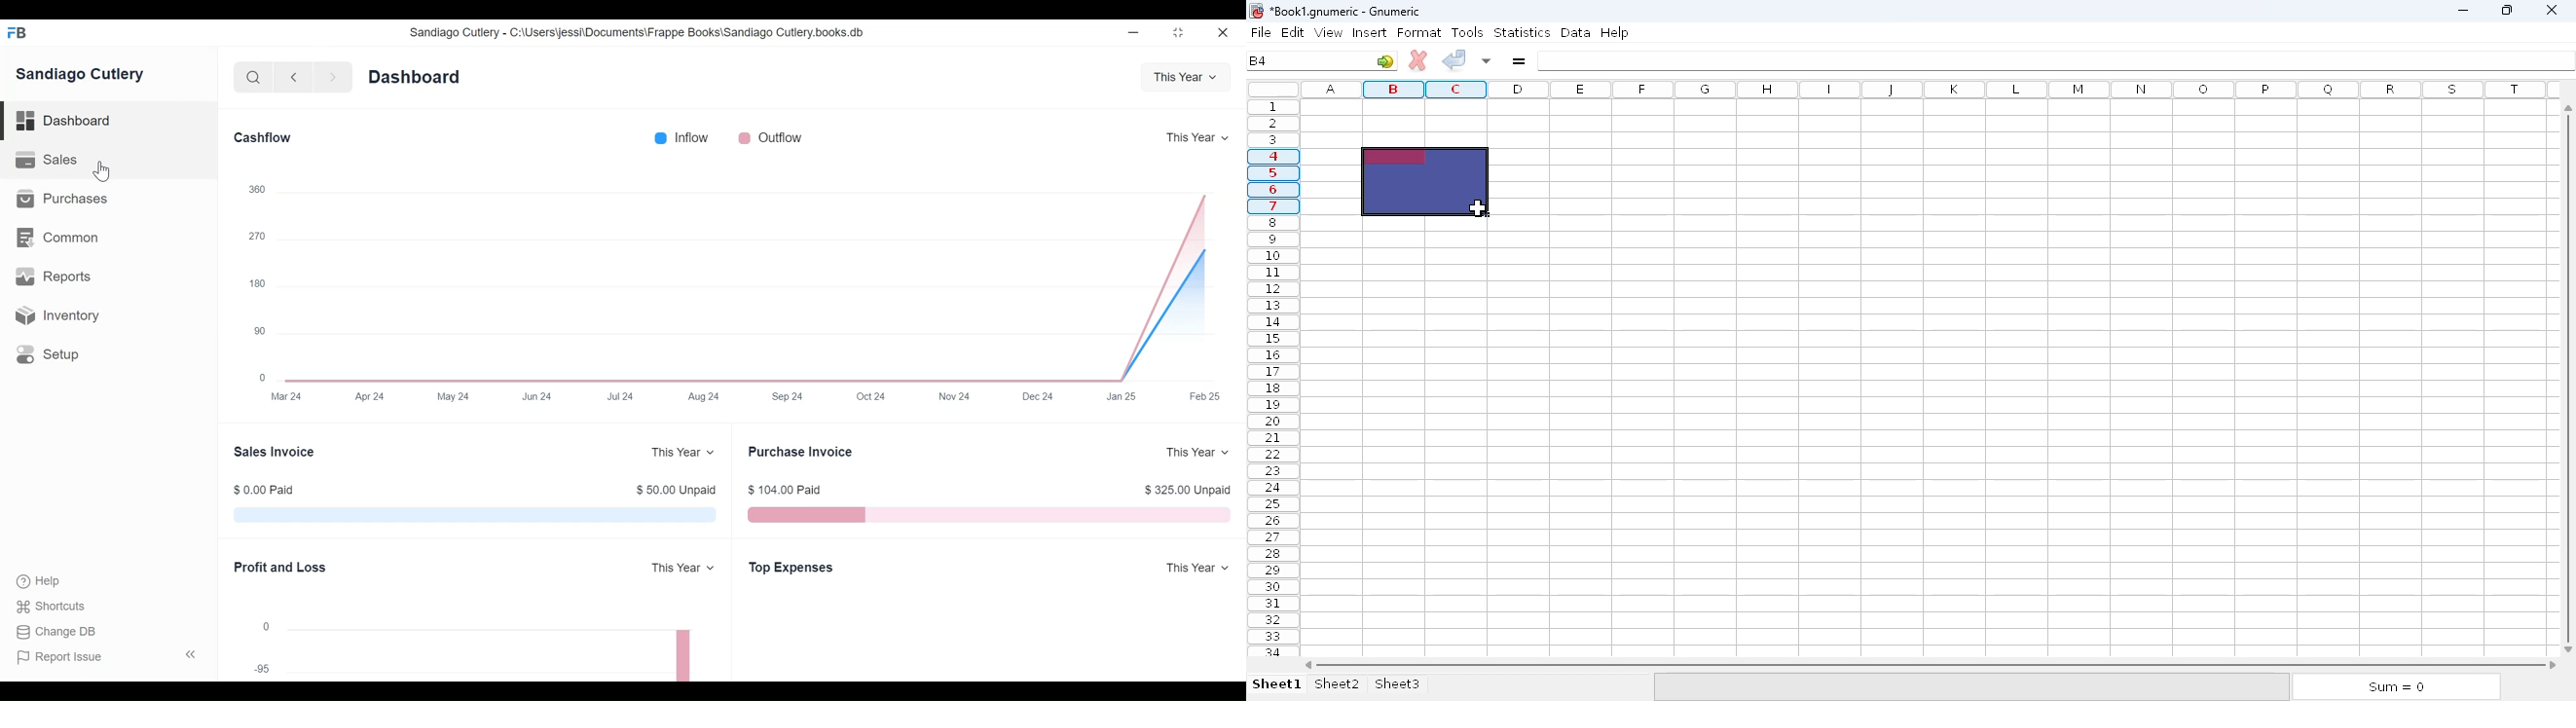  Describe the element at coordinates (703, 396) in the screenshot. I see `Aug 24` at that location.